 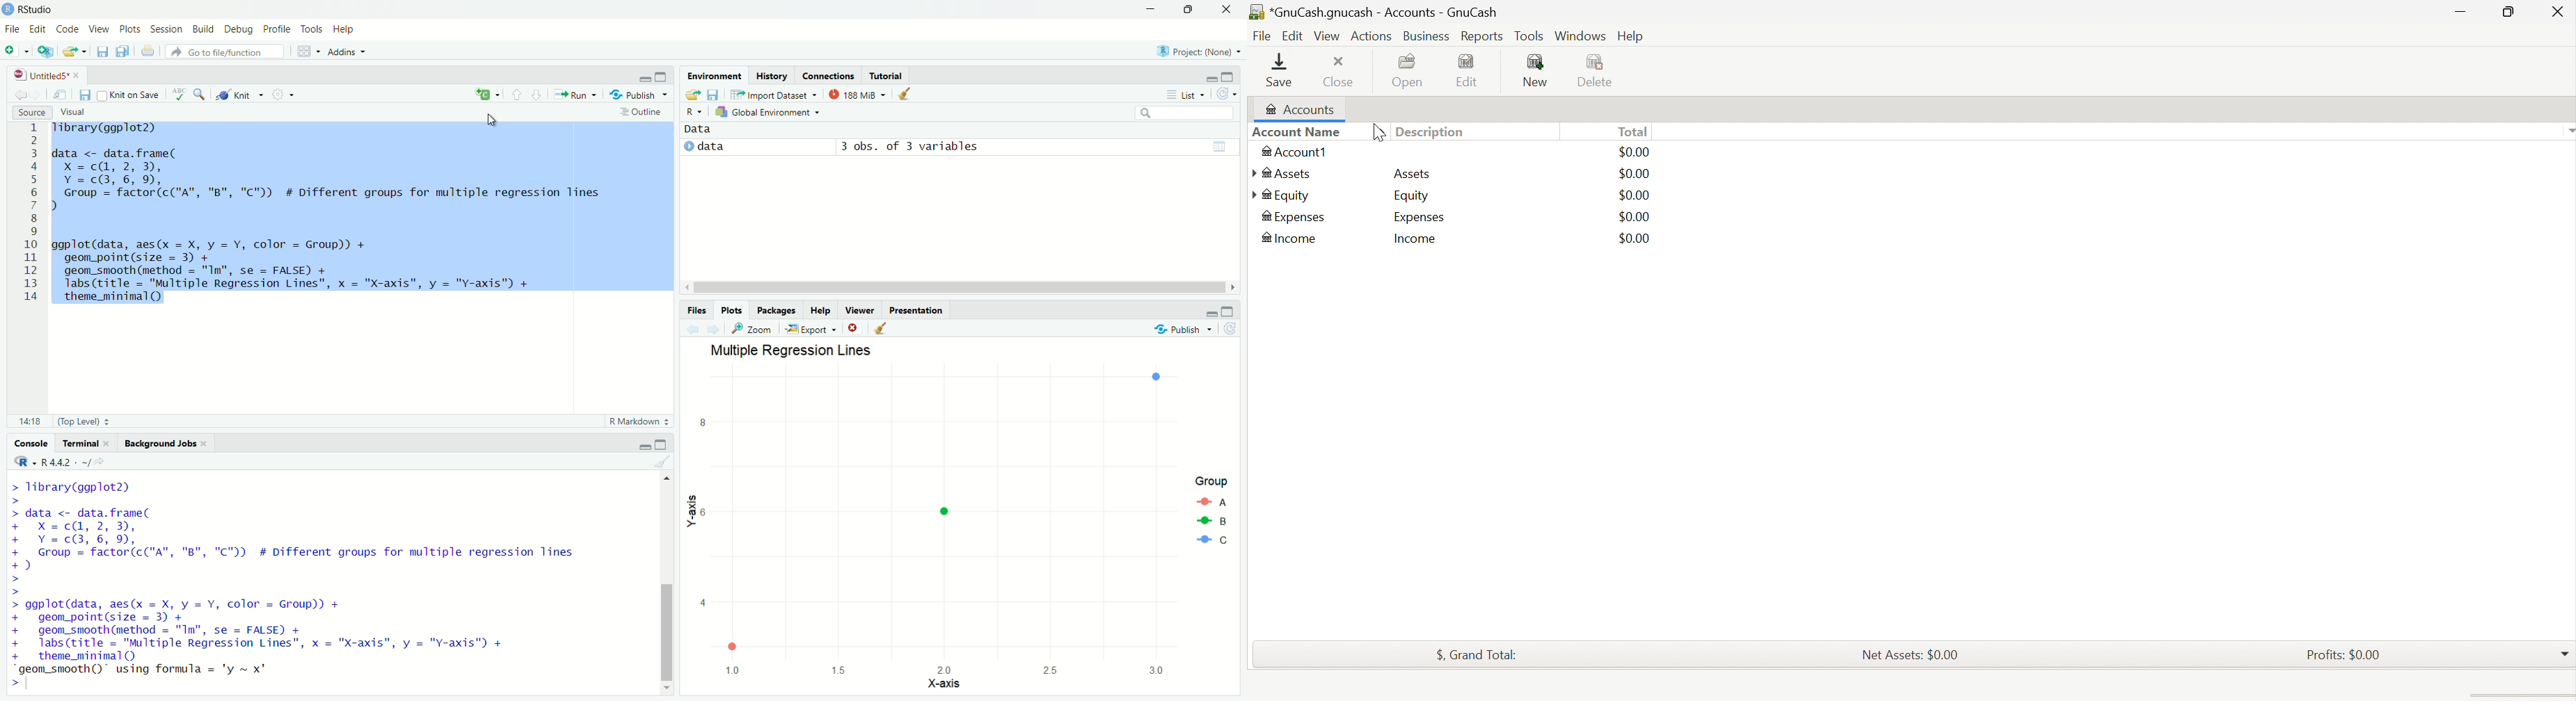 What do you see at coordinates (23, 443) in the screenshot?
I see `Console` at bounding box center [23, 443].